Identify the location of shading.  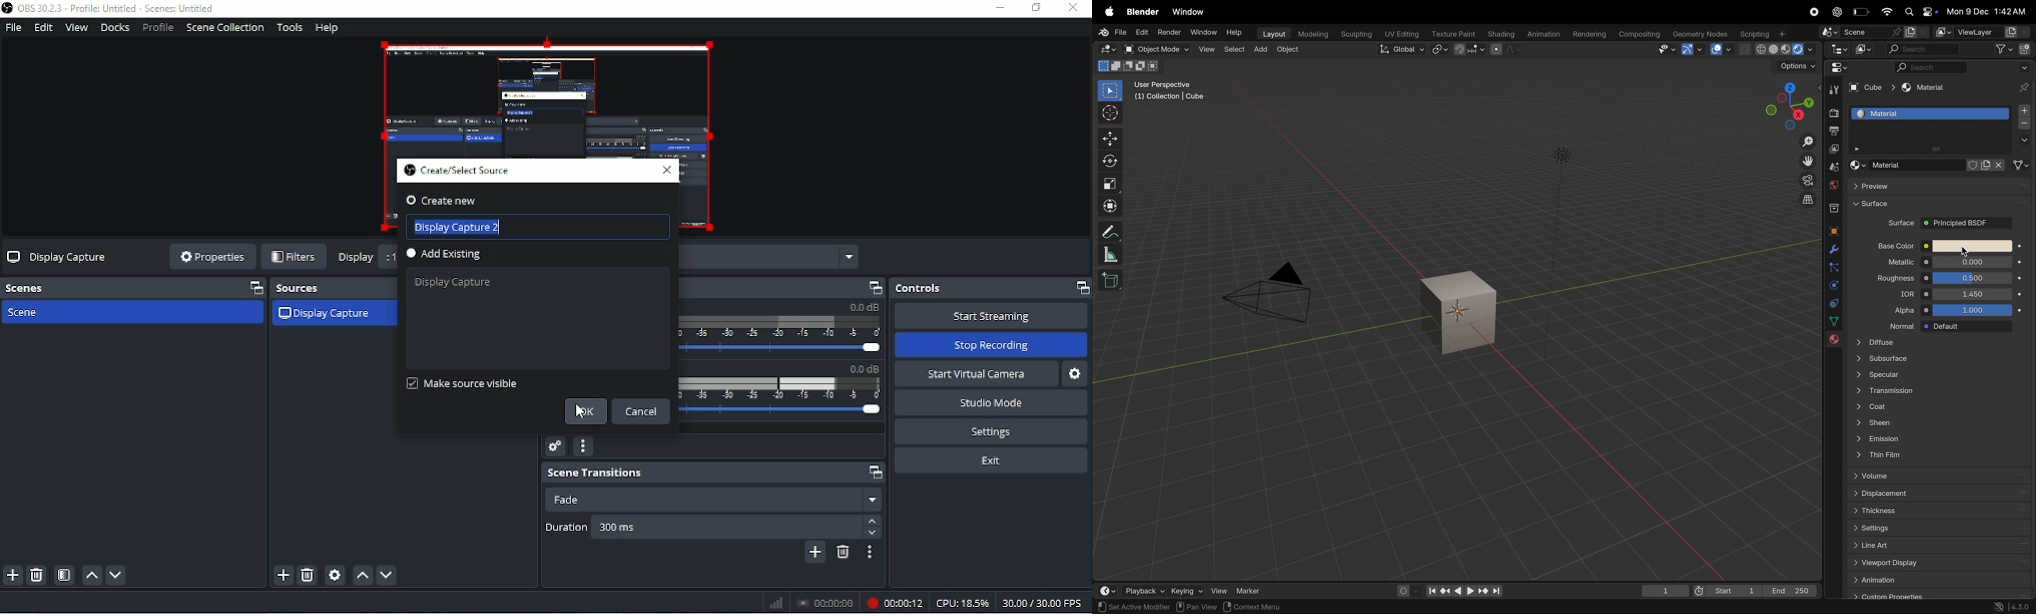
(1500, 35).